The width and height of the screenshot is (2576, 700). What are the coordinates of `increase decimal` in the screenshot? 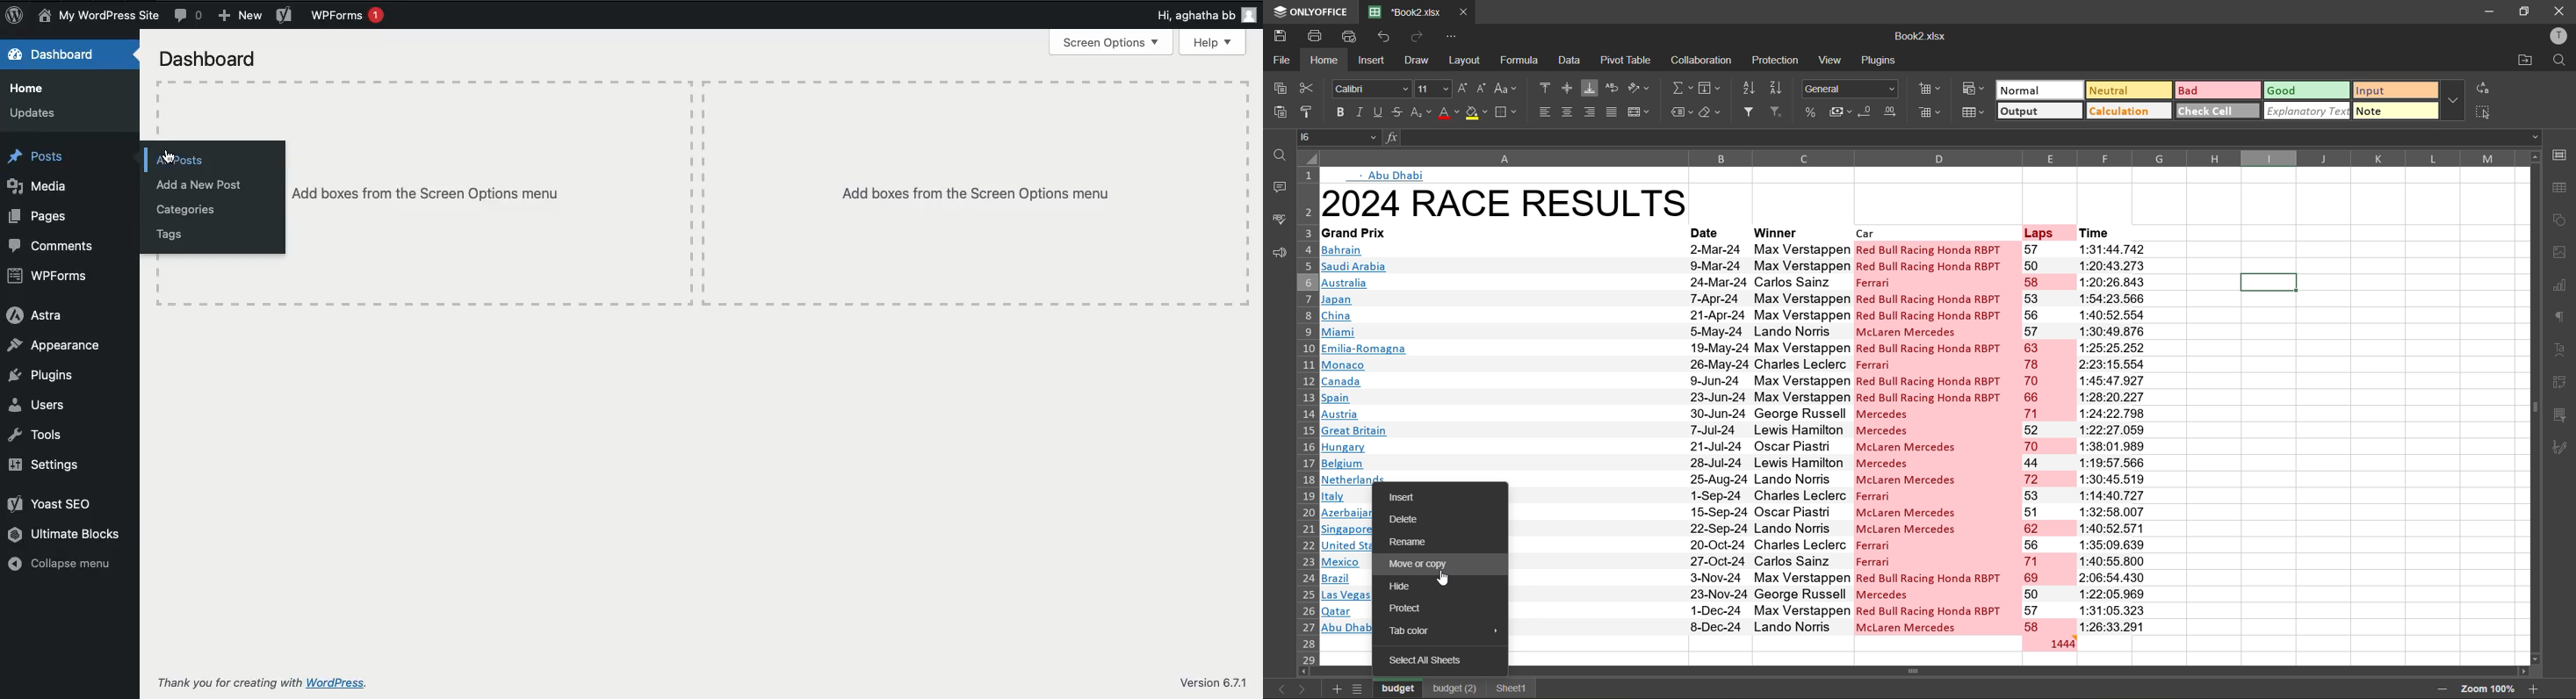 It's located at (1894, 112).